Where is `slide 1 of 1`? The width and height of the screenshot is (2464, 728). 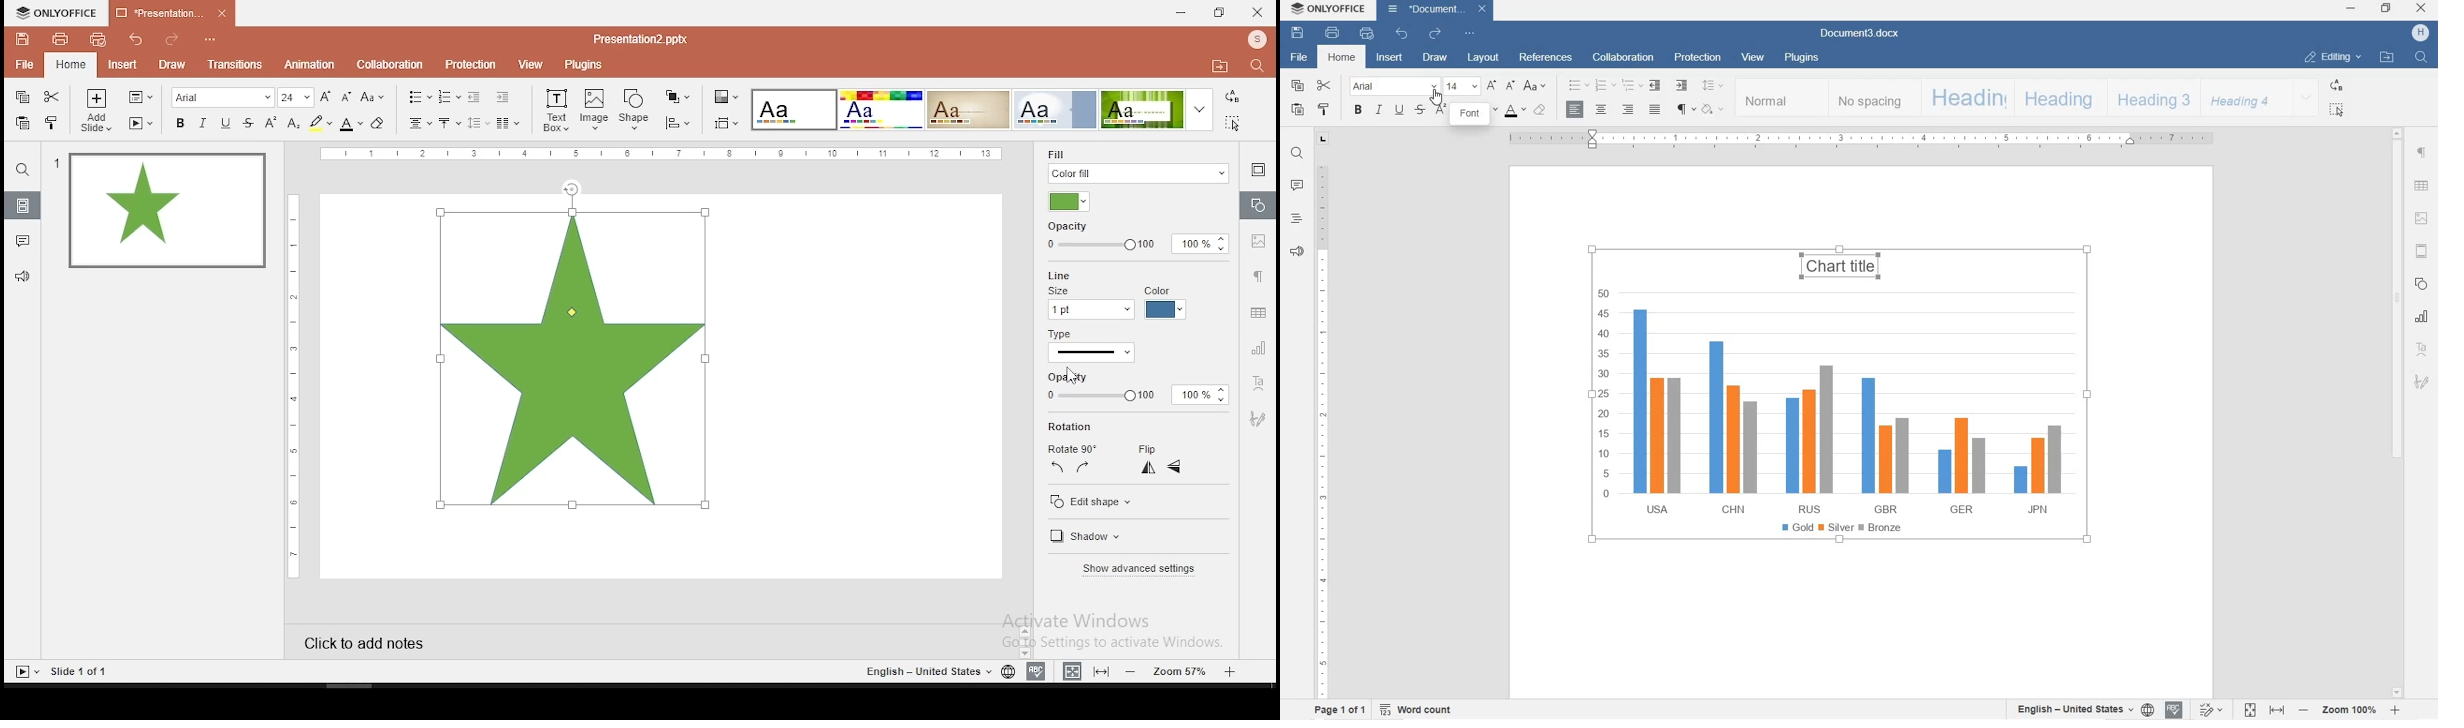
slide 1 of 1 is located at coordinates (81, 671).